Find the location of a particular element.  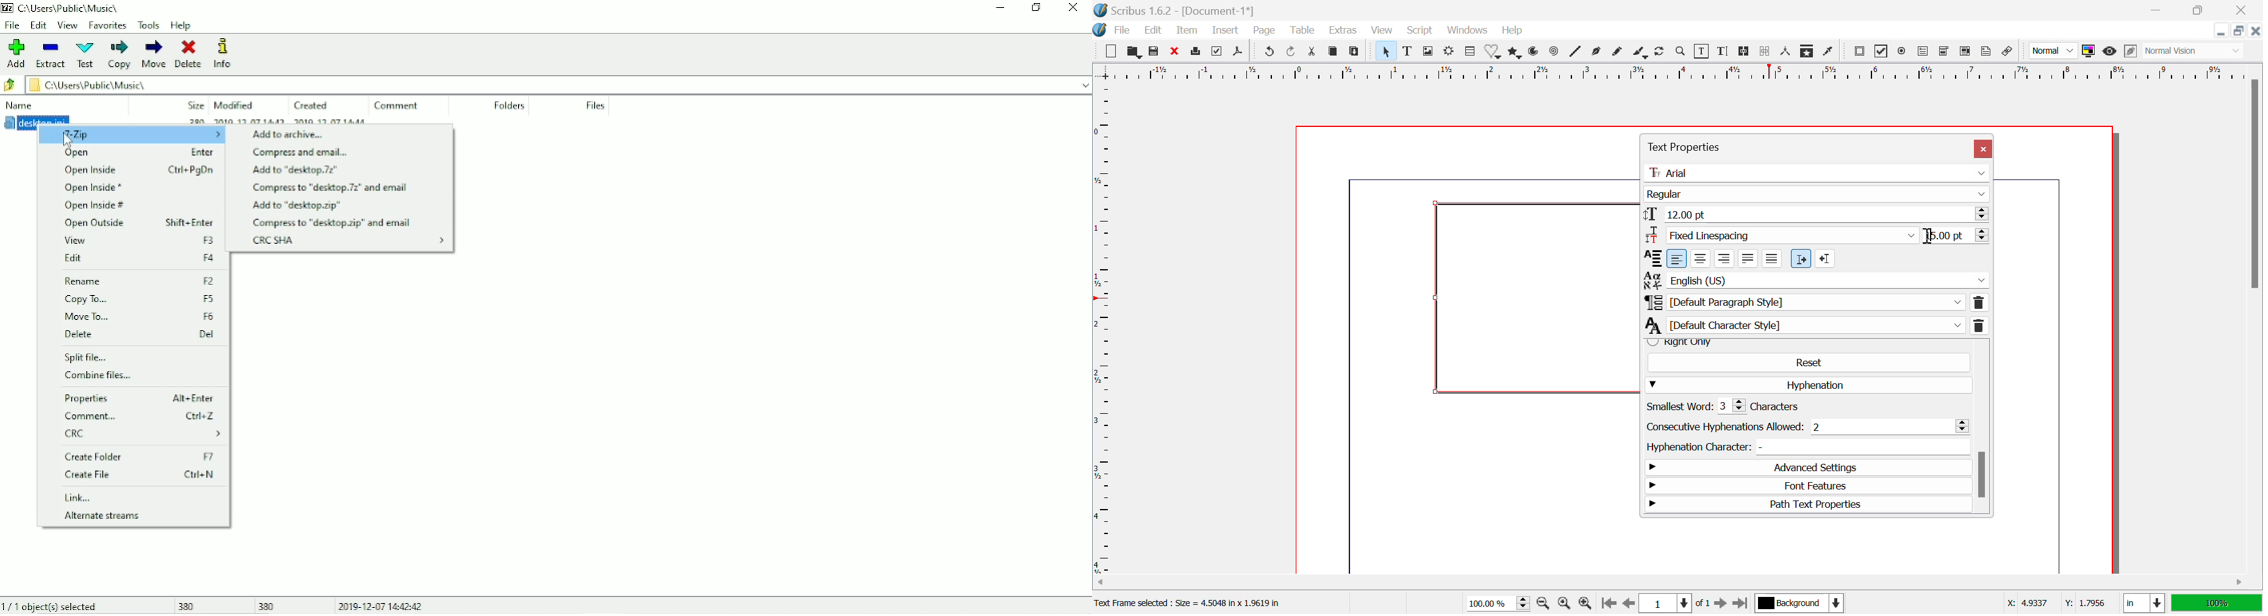

2019-12-07 1eld. is located at coordinates (343, 121).